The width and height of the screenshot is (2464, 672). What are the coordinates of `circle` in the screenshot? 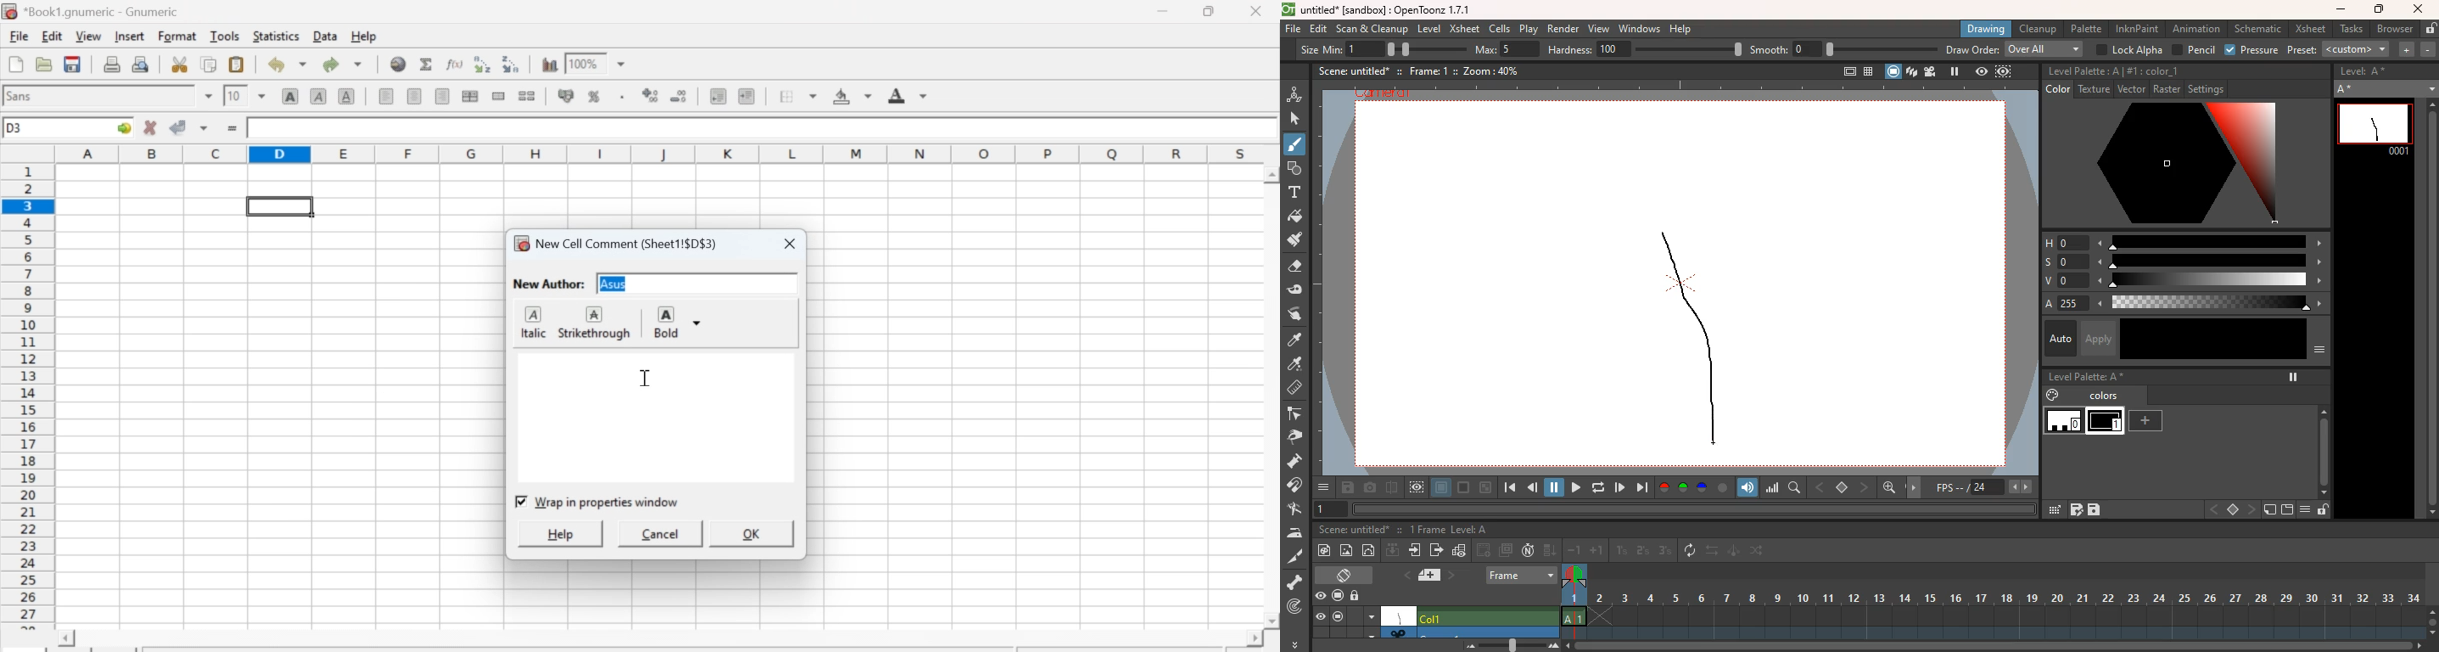 It's located at (1371, 552).